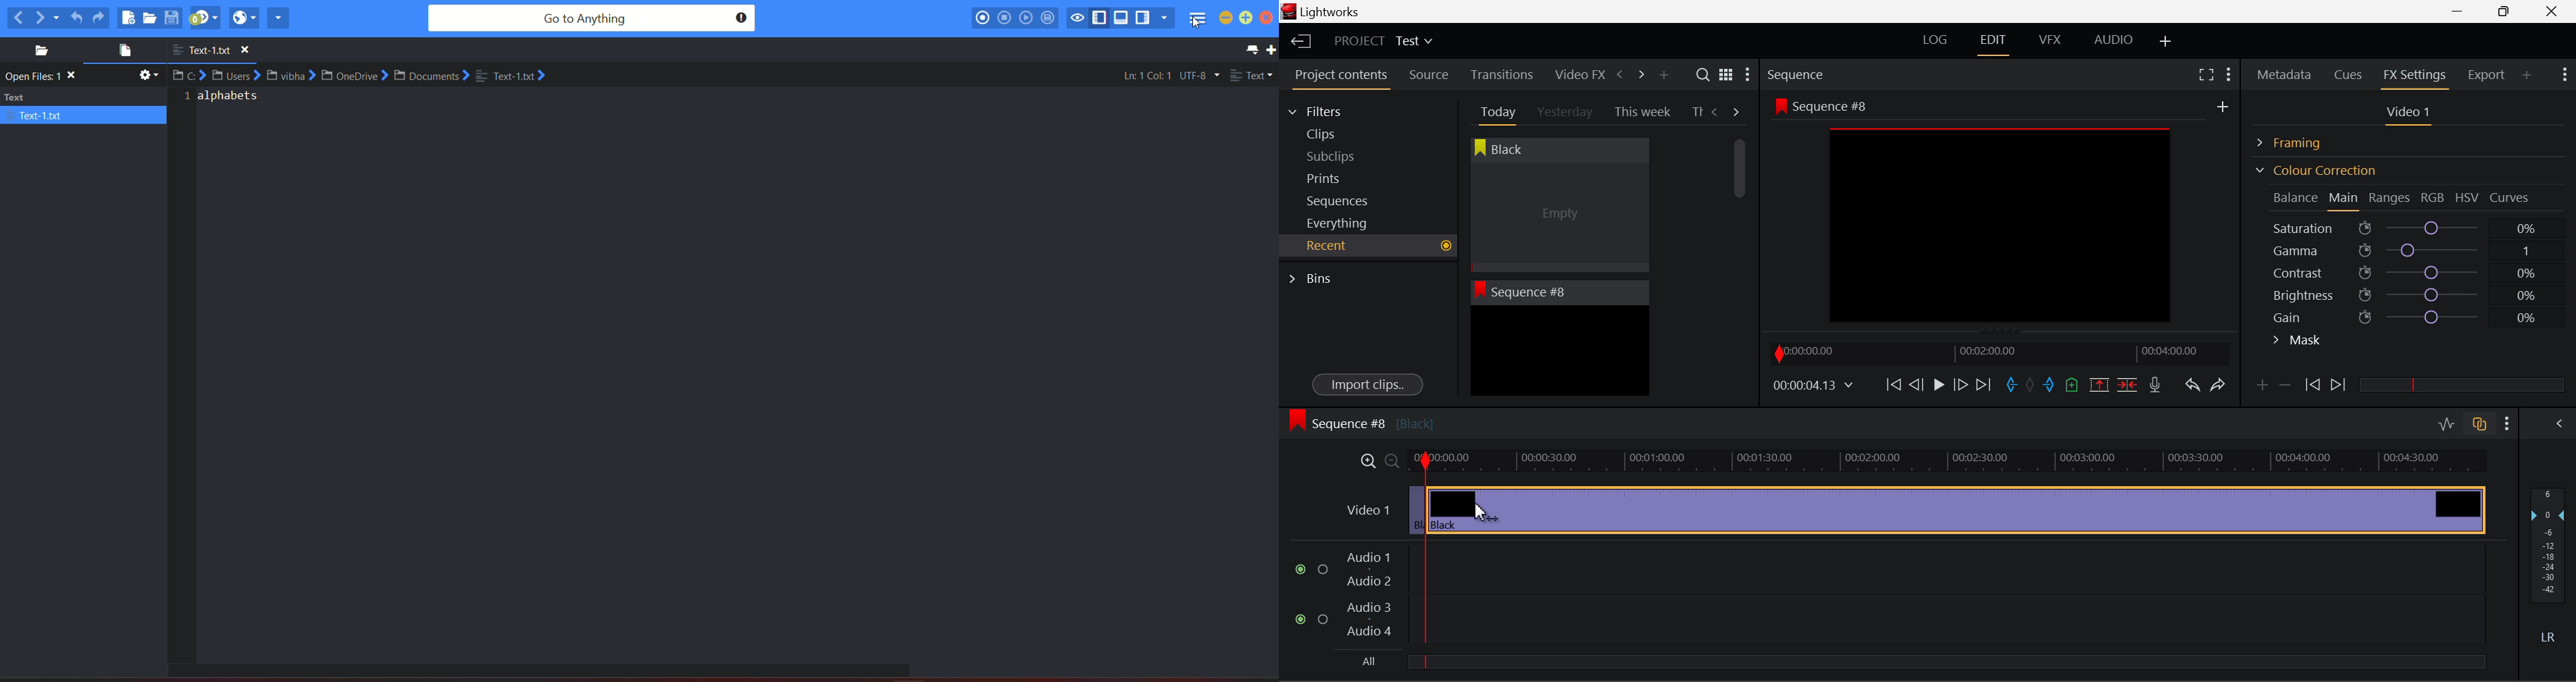 This screenshot has height=700, width=2576. Describe the element at coordinates (2410, 115) in the screenshot. I see `Video 1 Settings` at that location.